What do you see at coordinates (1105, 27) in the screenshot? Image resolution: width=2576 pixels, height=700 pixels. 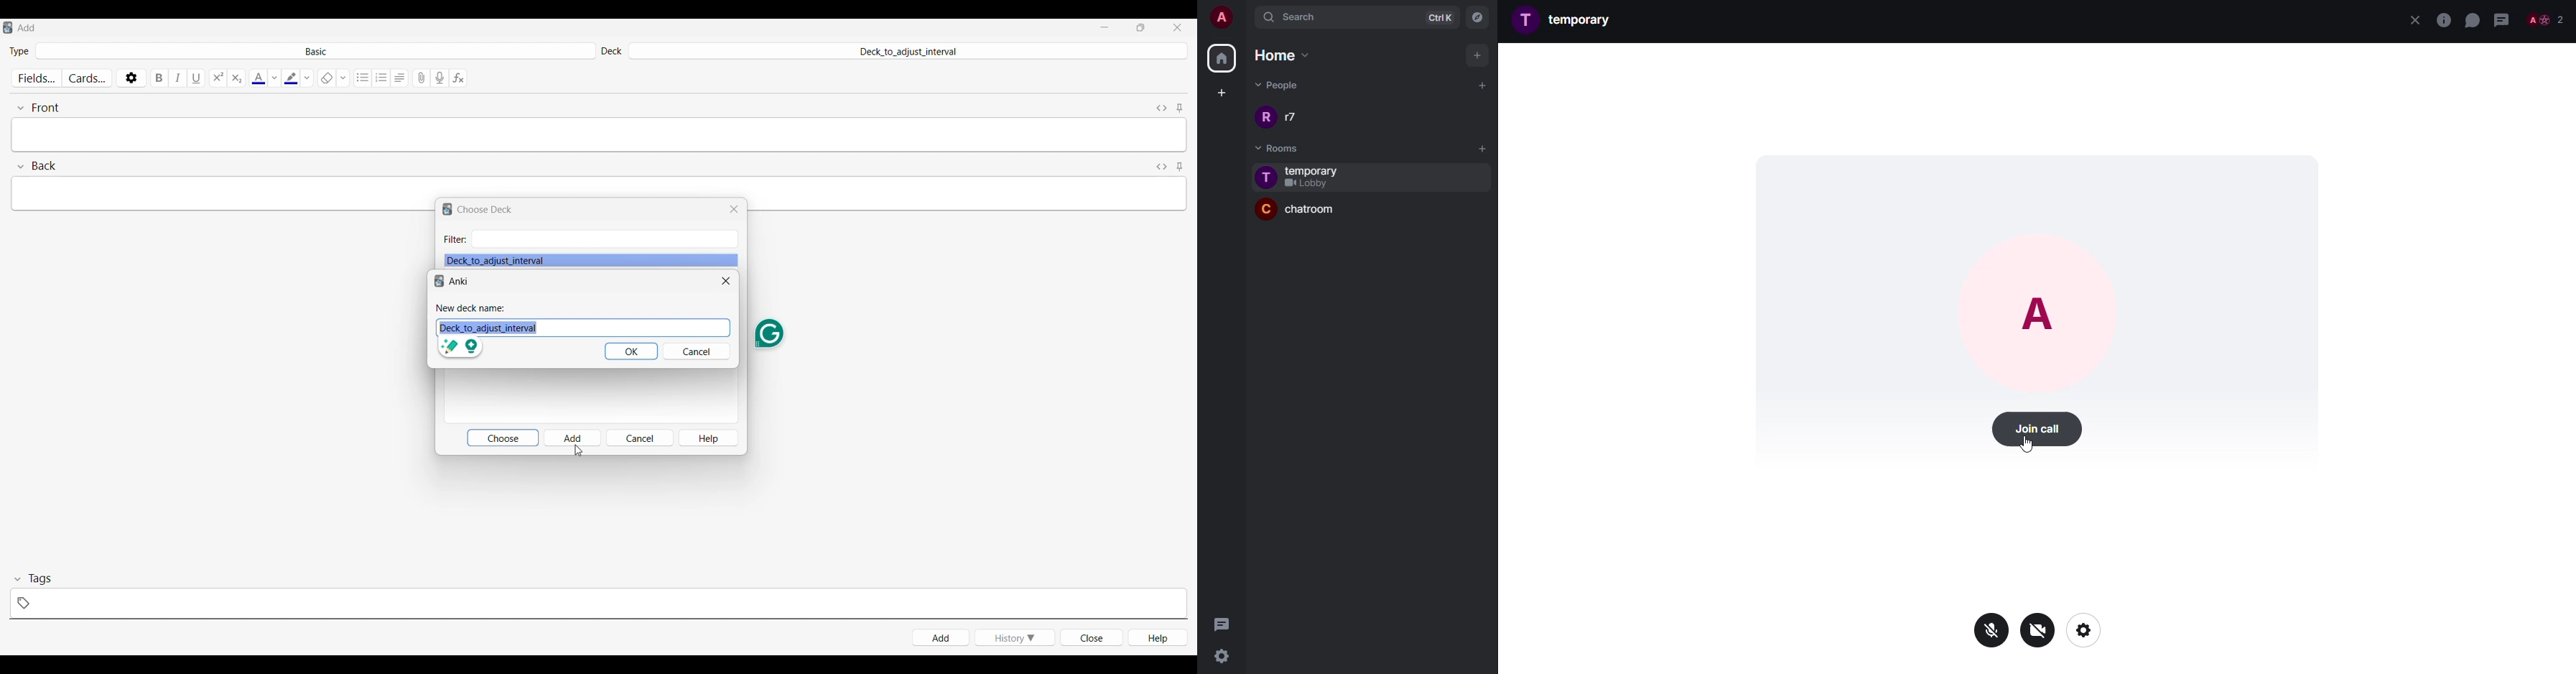 I see `Minimize` at bounding box center [1105, 27].